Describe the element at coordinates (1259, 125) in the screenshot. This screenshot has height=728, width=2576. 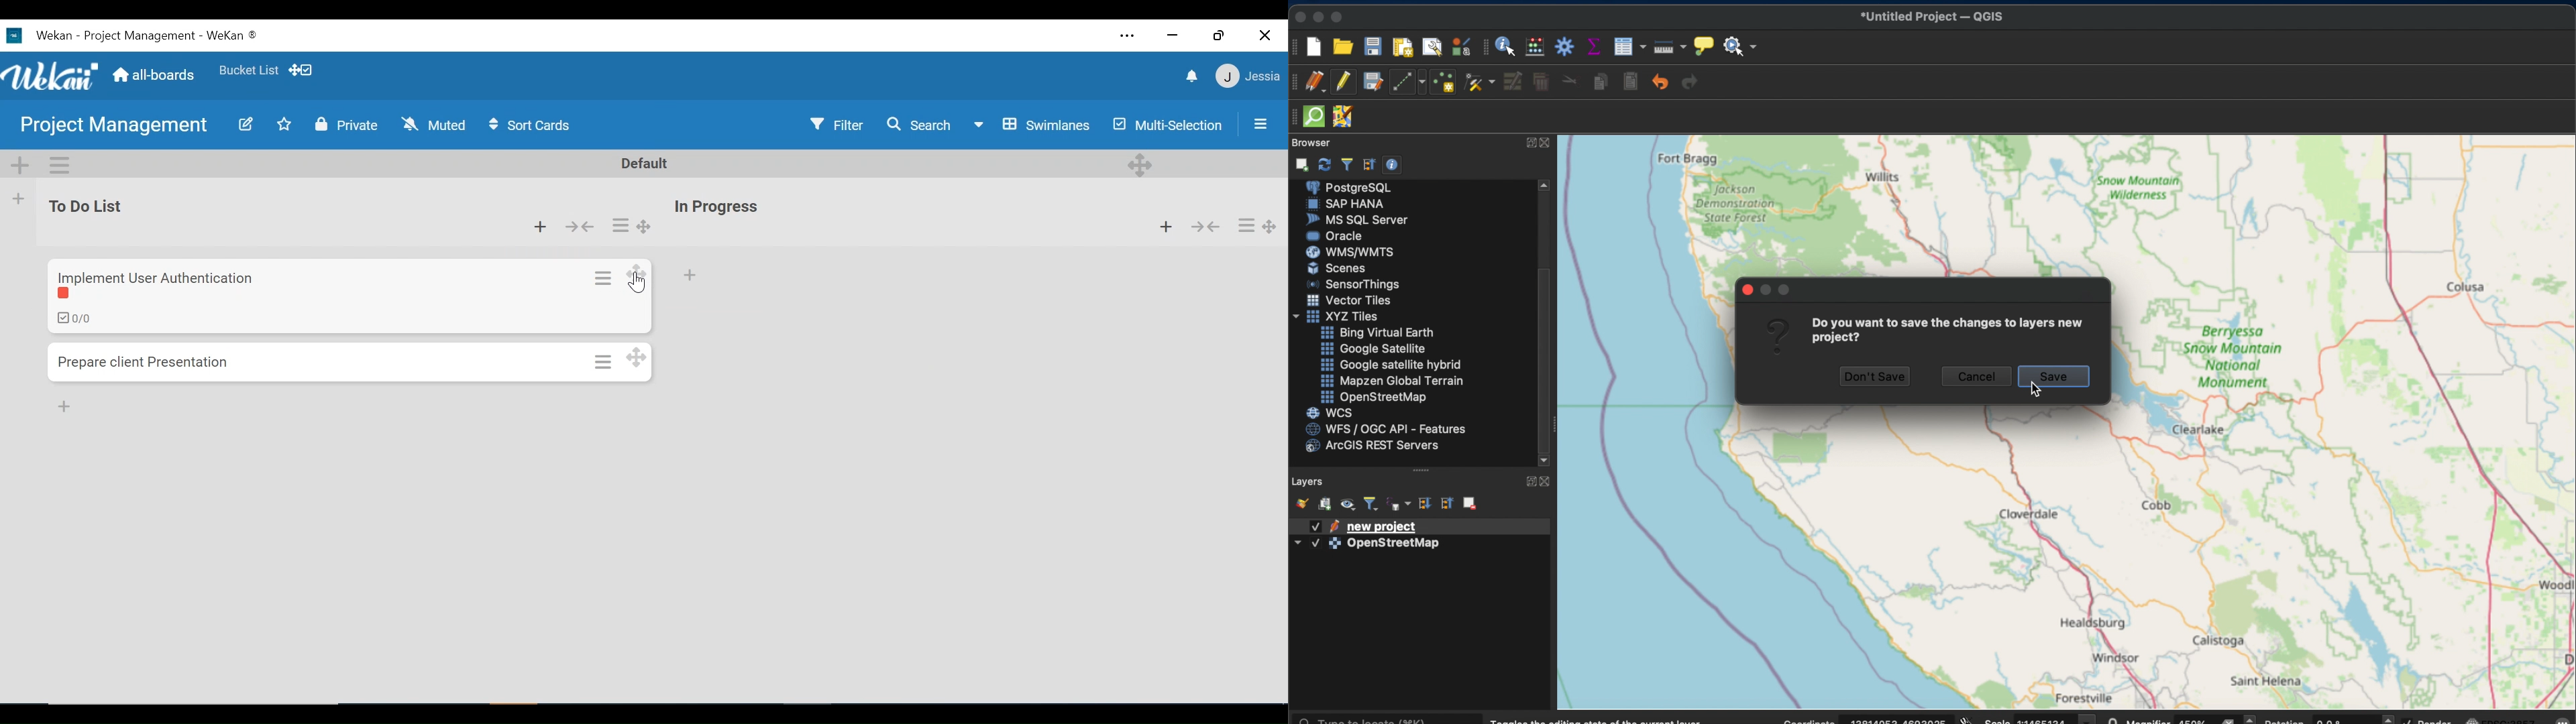
I see `Open/Close Sidebar` at that location.